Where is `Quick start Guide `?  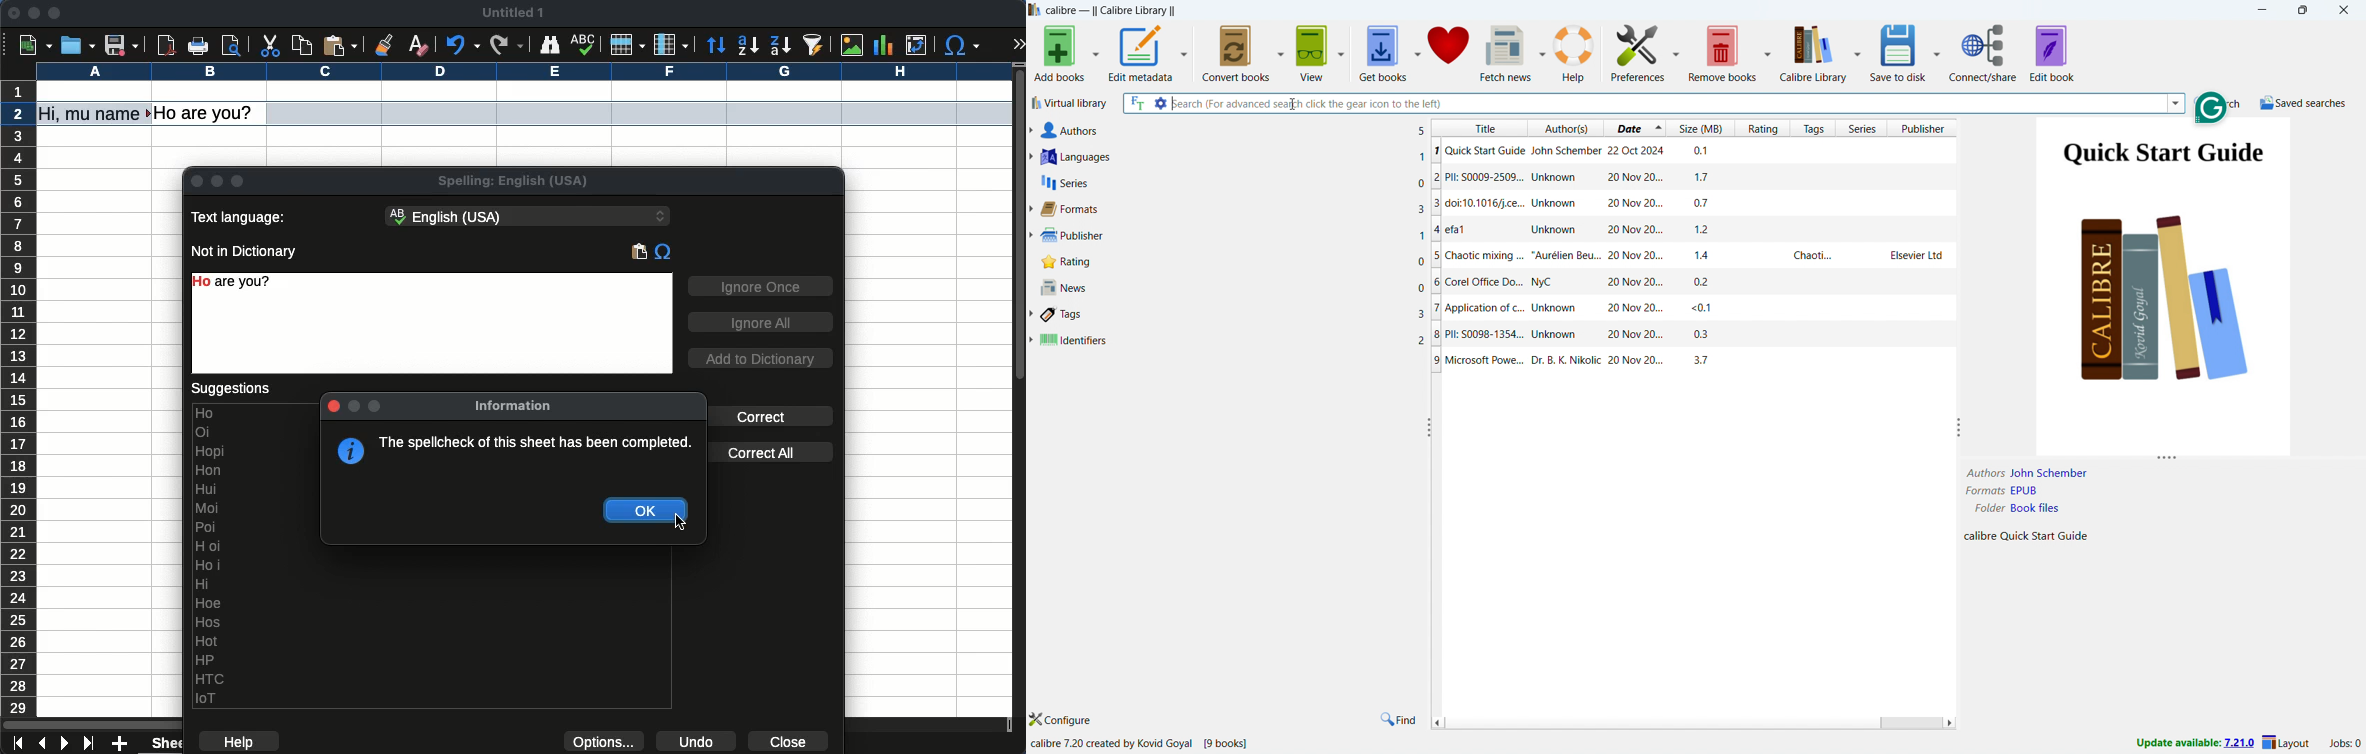 Quick start Guide  is located at coordinates (1695, 151).